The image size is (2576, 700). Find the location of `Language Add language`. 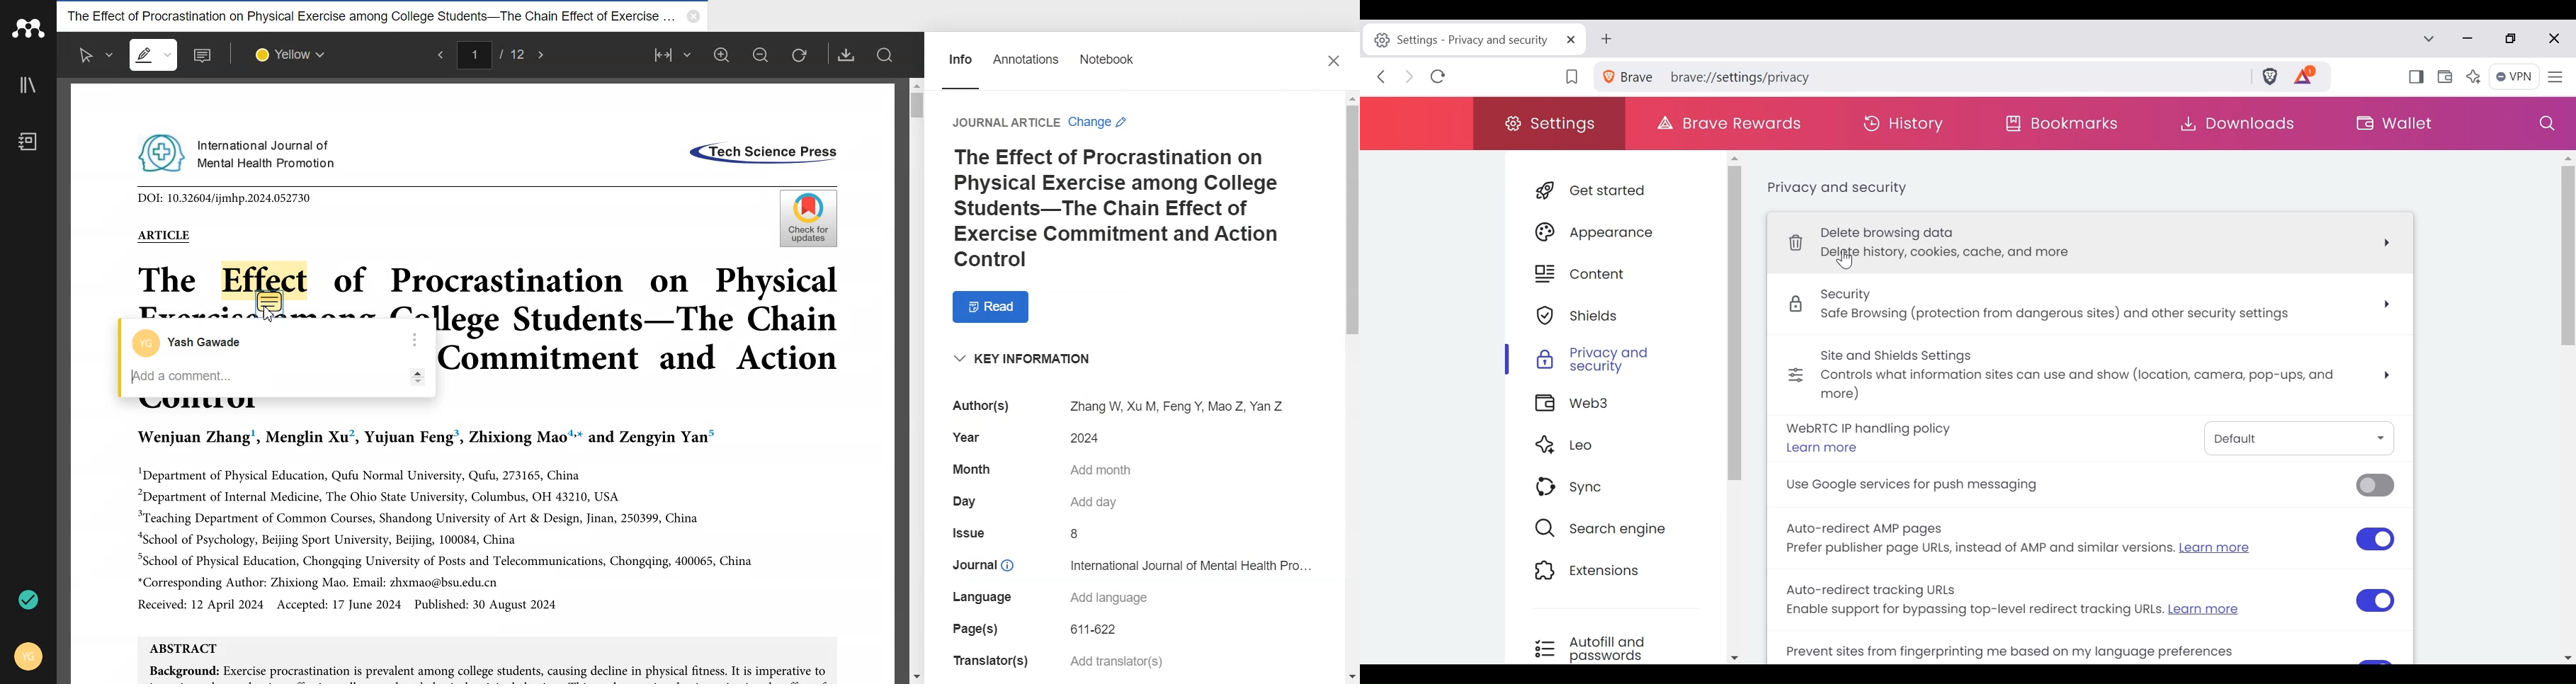

Language Add language is located at coordinates (1050, 598).